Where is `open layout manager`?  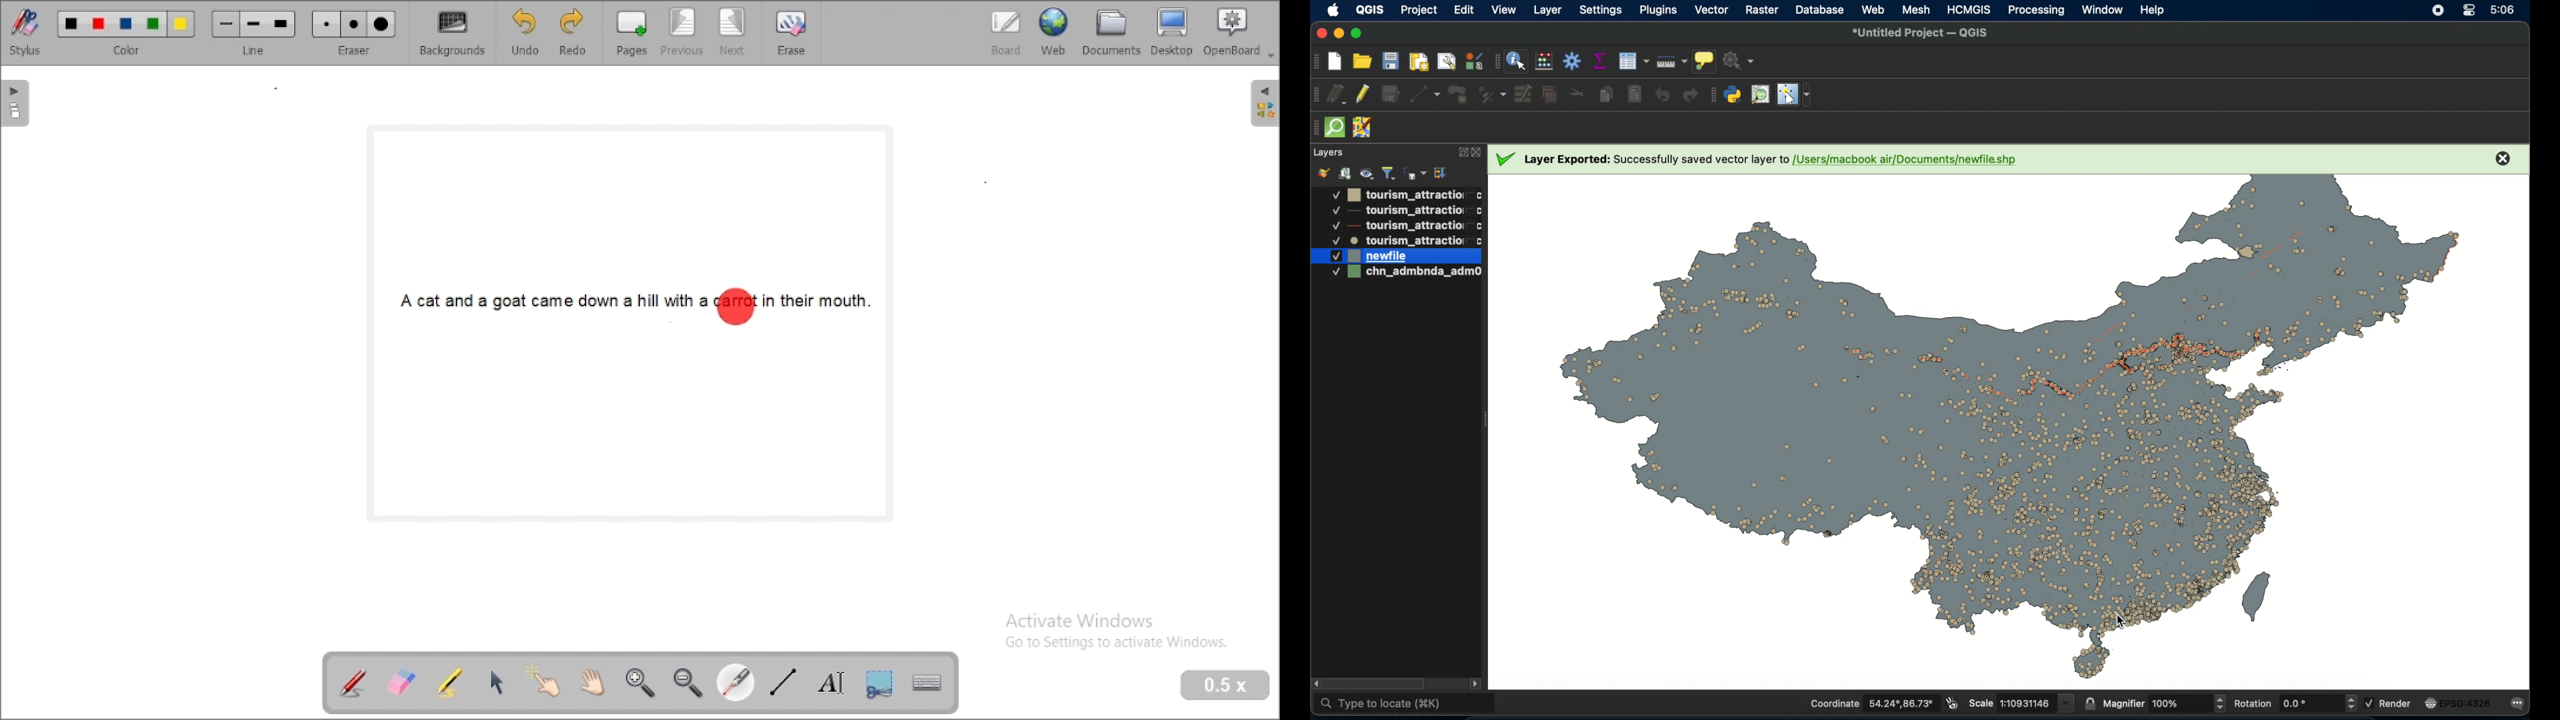
open layout manager is located at coordinates (1447, 61).